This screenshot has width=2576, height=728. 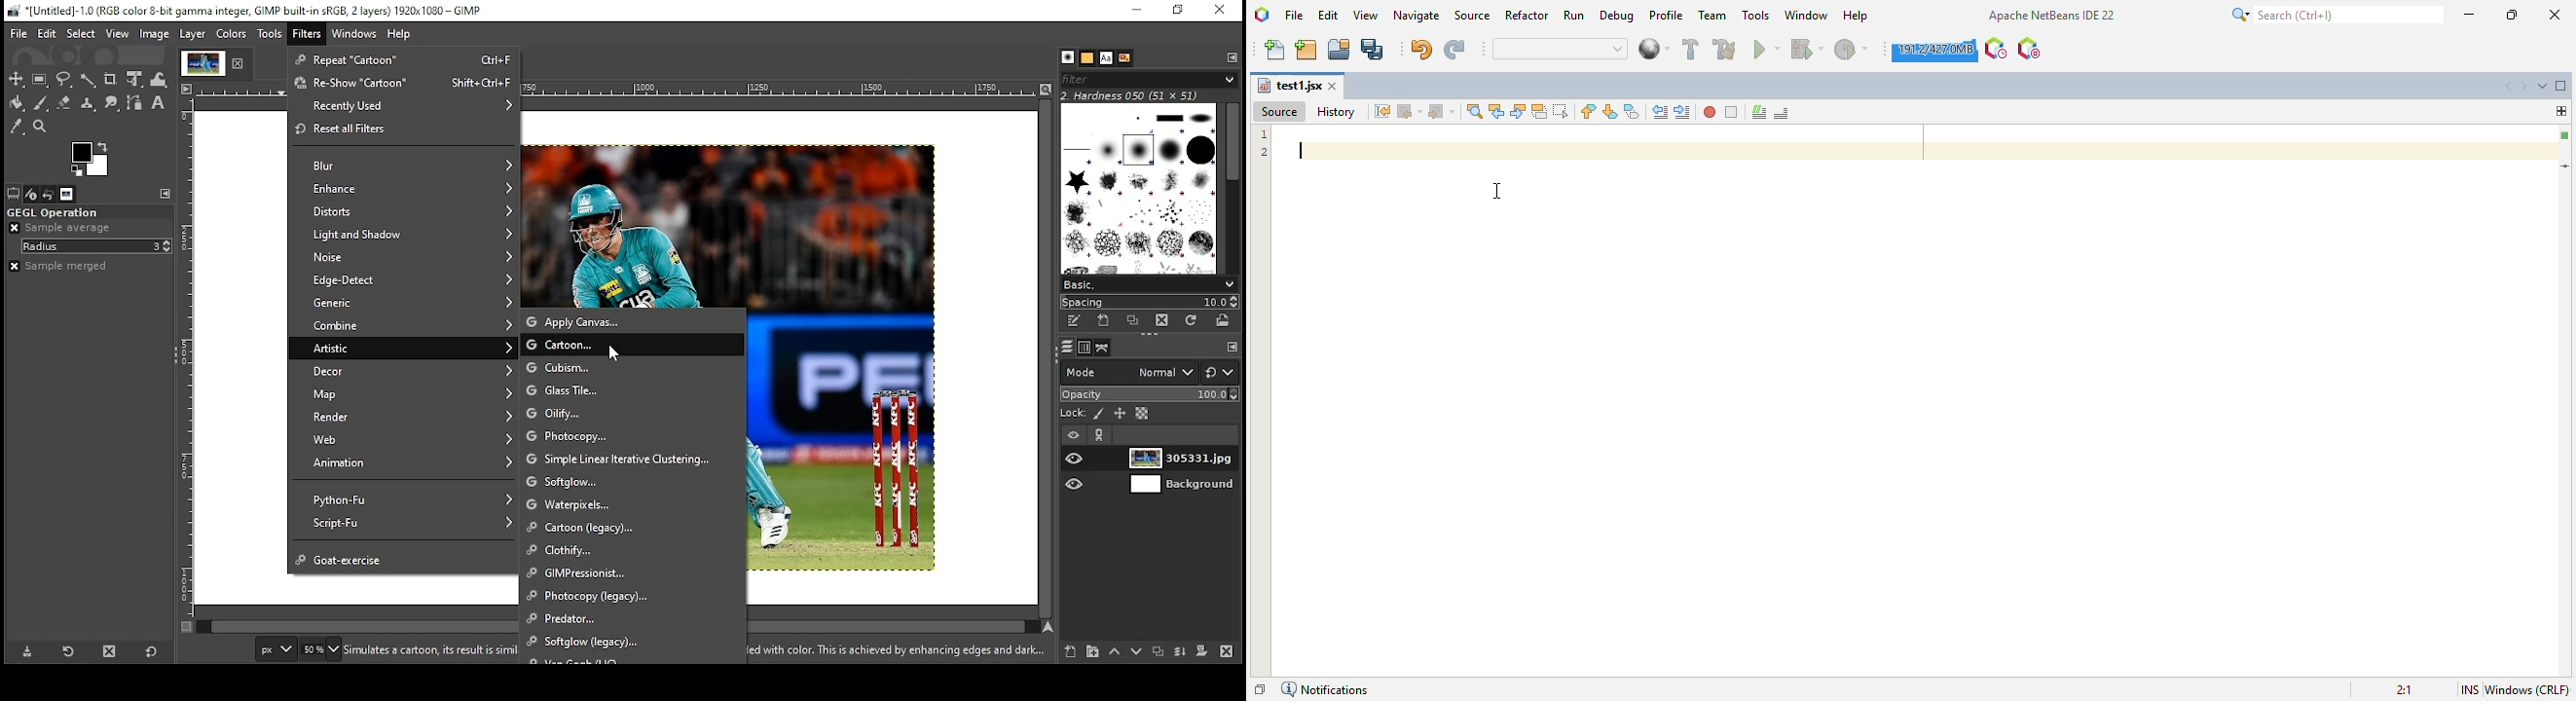 I want to click on sample merged, so click(x=58, y=266).